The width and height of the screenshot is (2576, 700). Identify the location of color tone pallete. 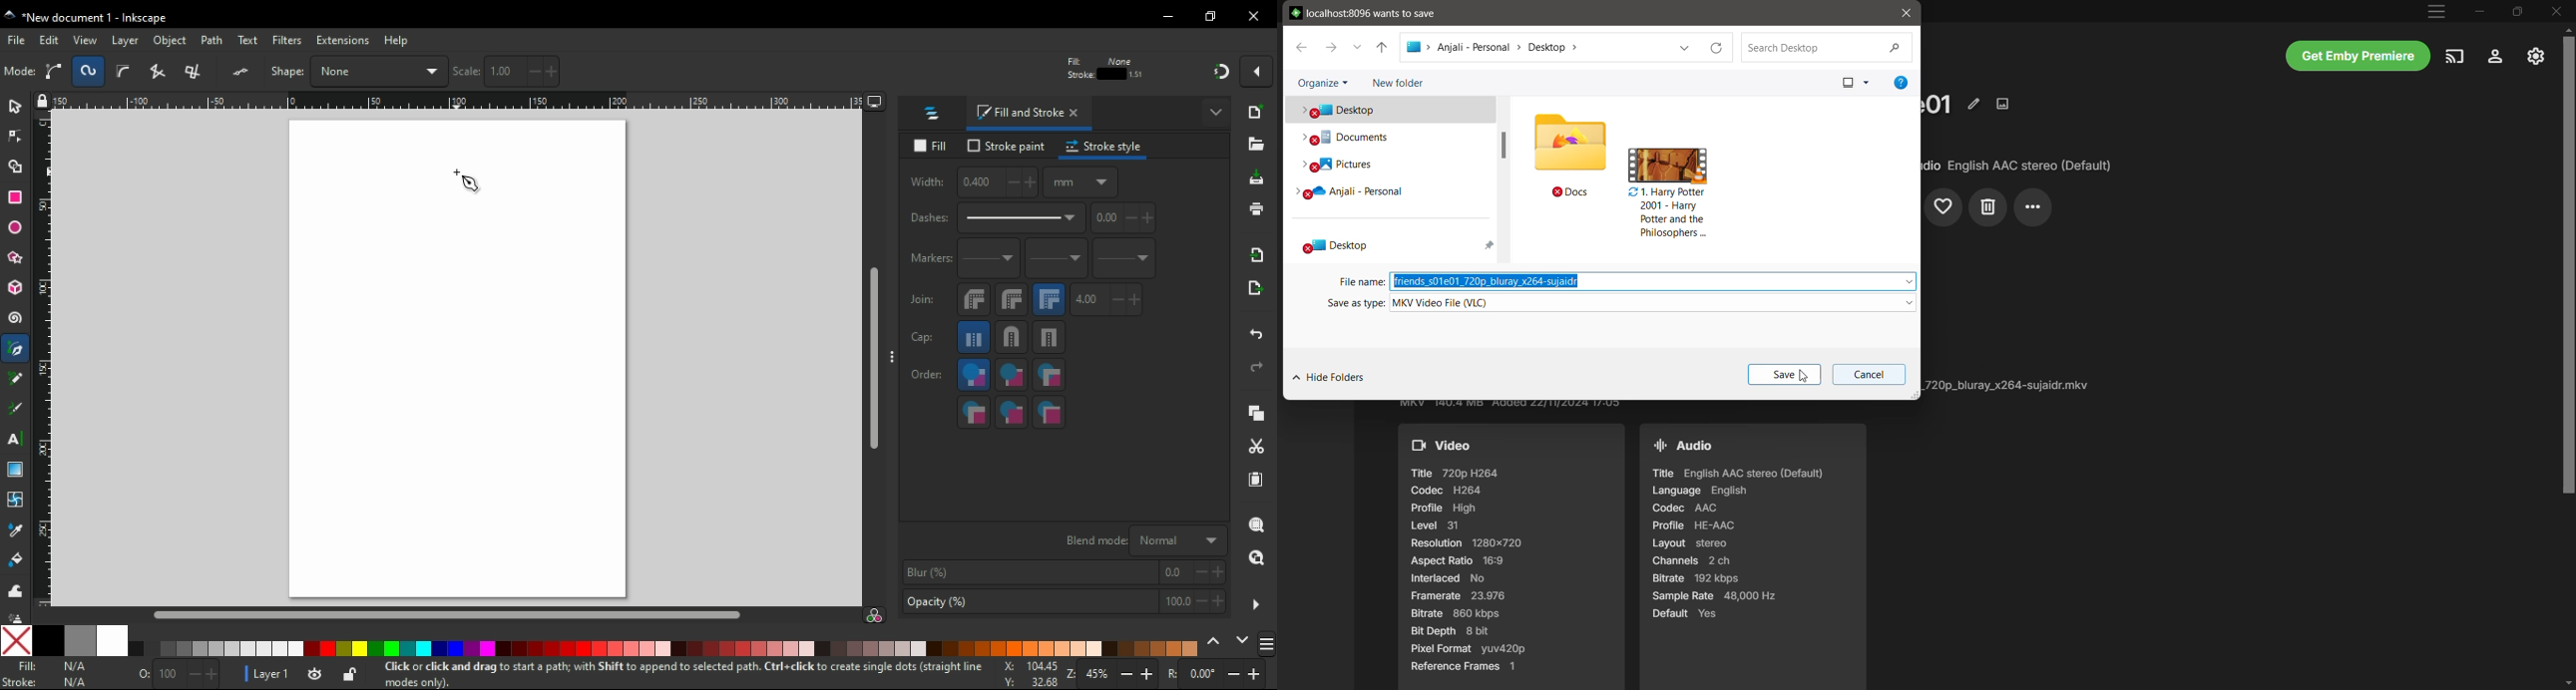
(218, 649).